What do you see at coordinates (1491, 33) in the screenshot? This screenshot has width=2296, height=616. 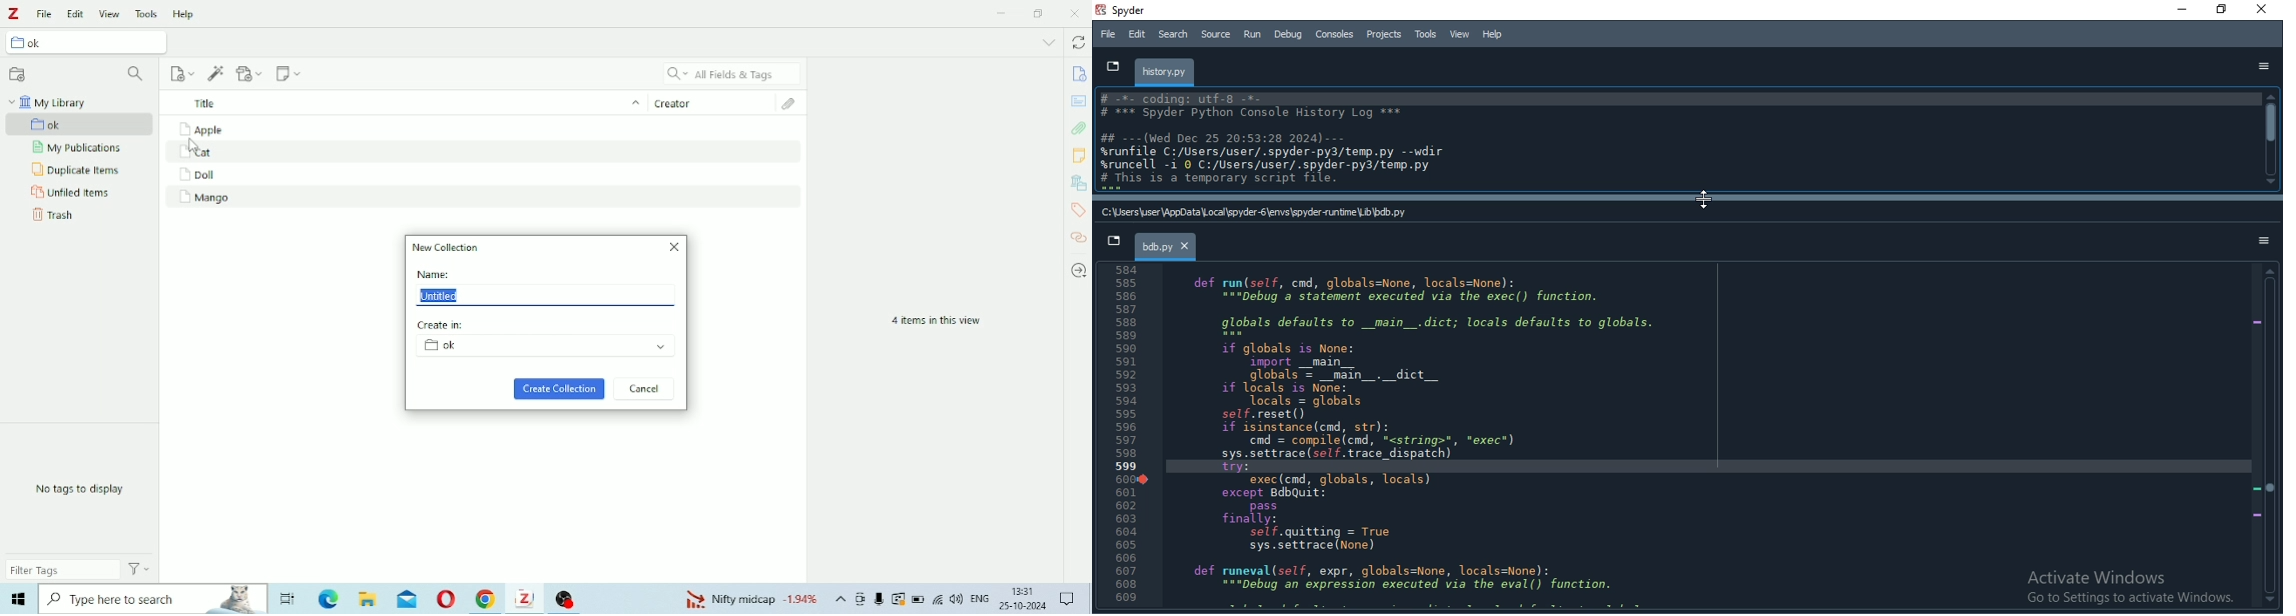 I see `Help` at bounding box center [1491, 33].